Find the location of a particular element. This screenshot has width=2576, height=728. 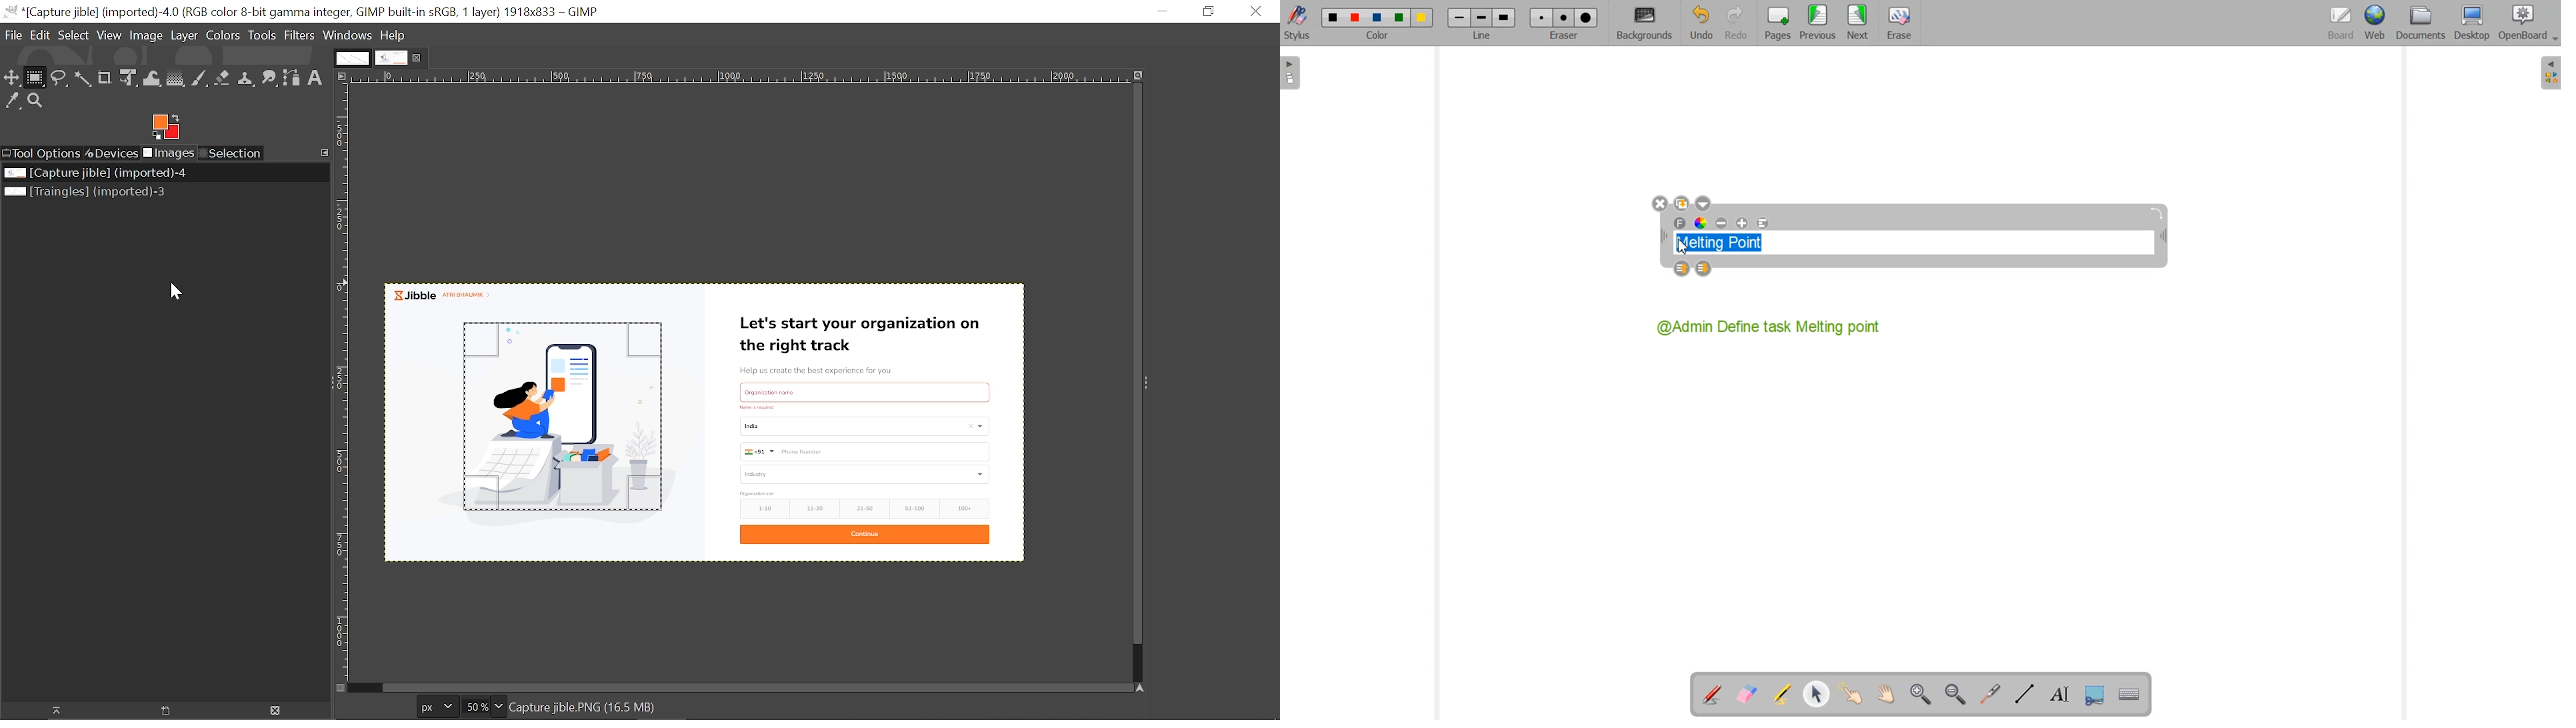

unified transform tool is located at coordinates (126, 78).